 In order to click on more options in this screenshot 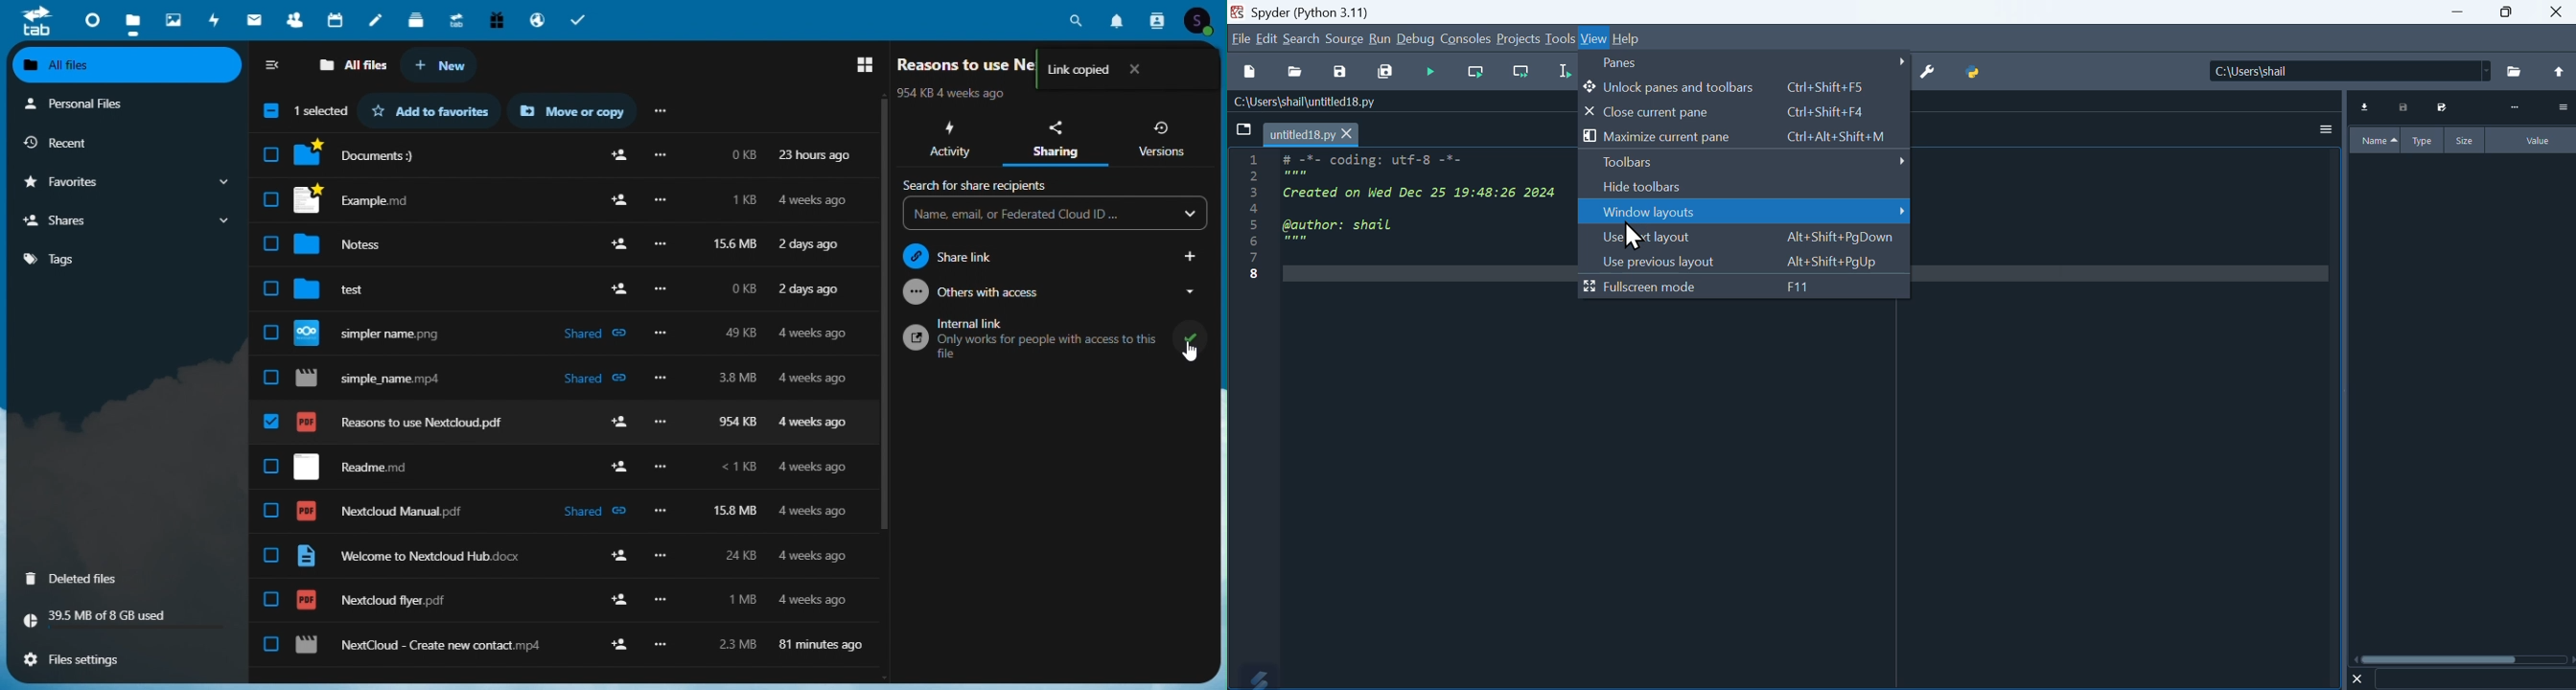, I will do `click(660, 510)`.